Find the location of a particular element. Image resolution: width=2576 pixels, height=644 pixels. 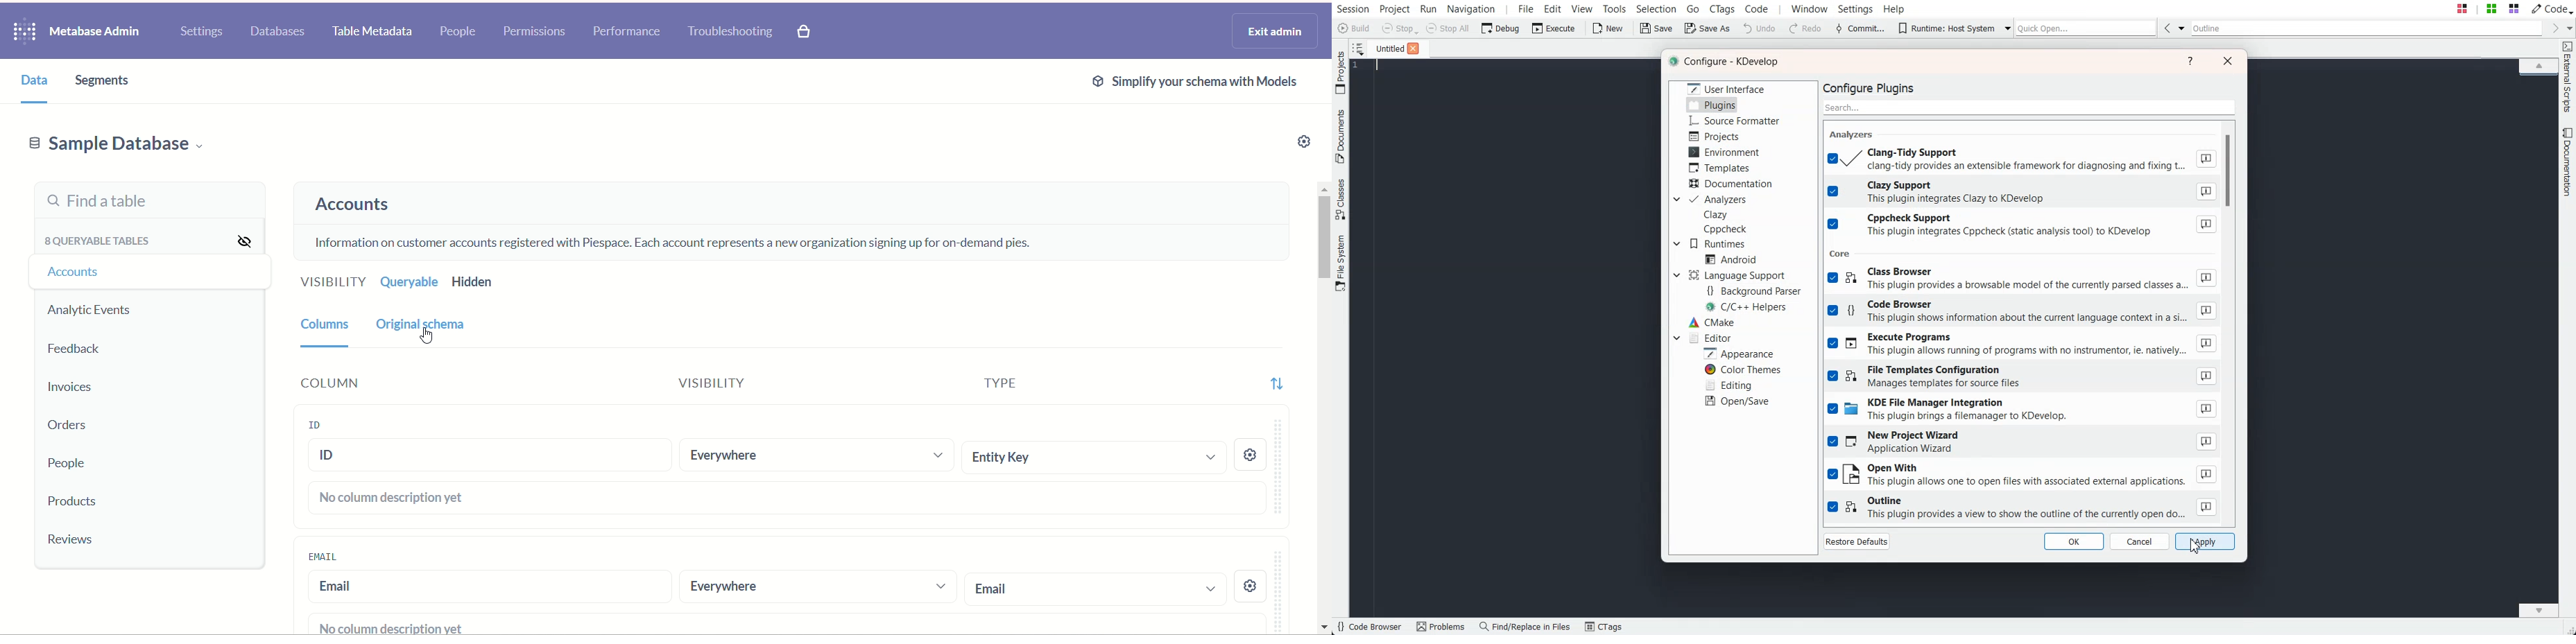

Enable Code Browser is located at coordinates (2022, 313).